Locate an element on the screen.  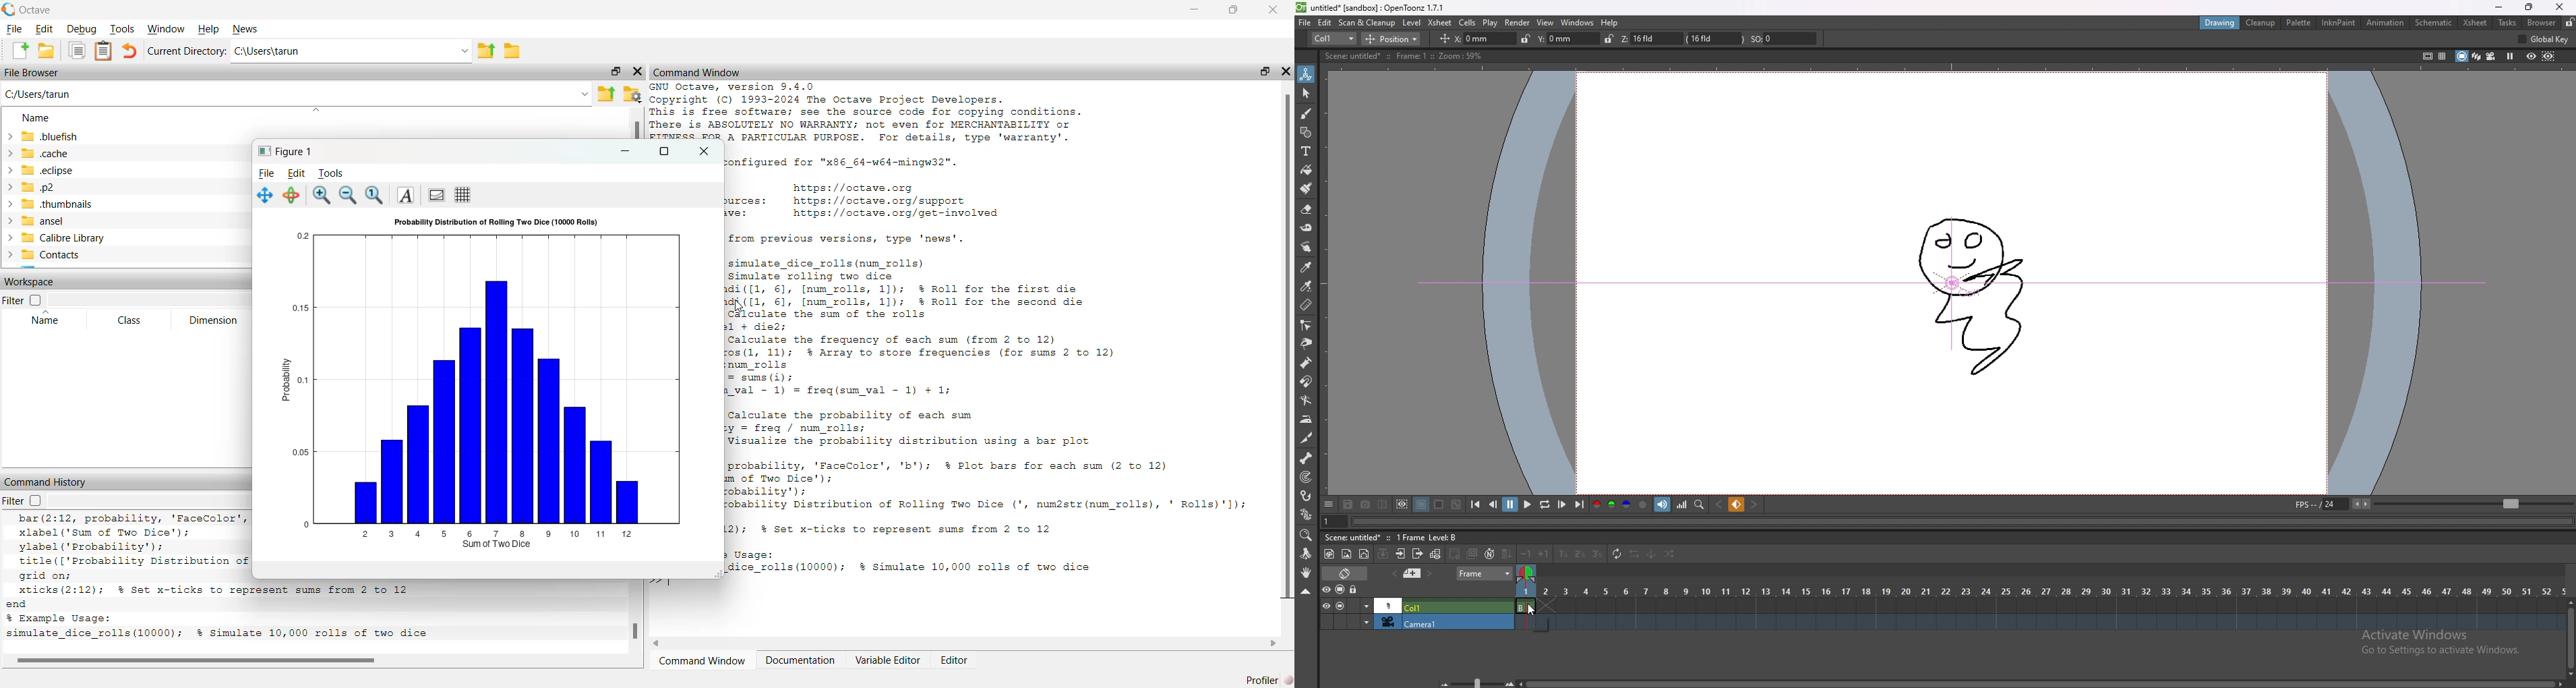
minimize is located at coordinates (2500, 7).